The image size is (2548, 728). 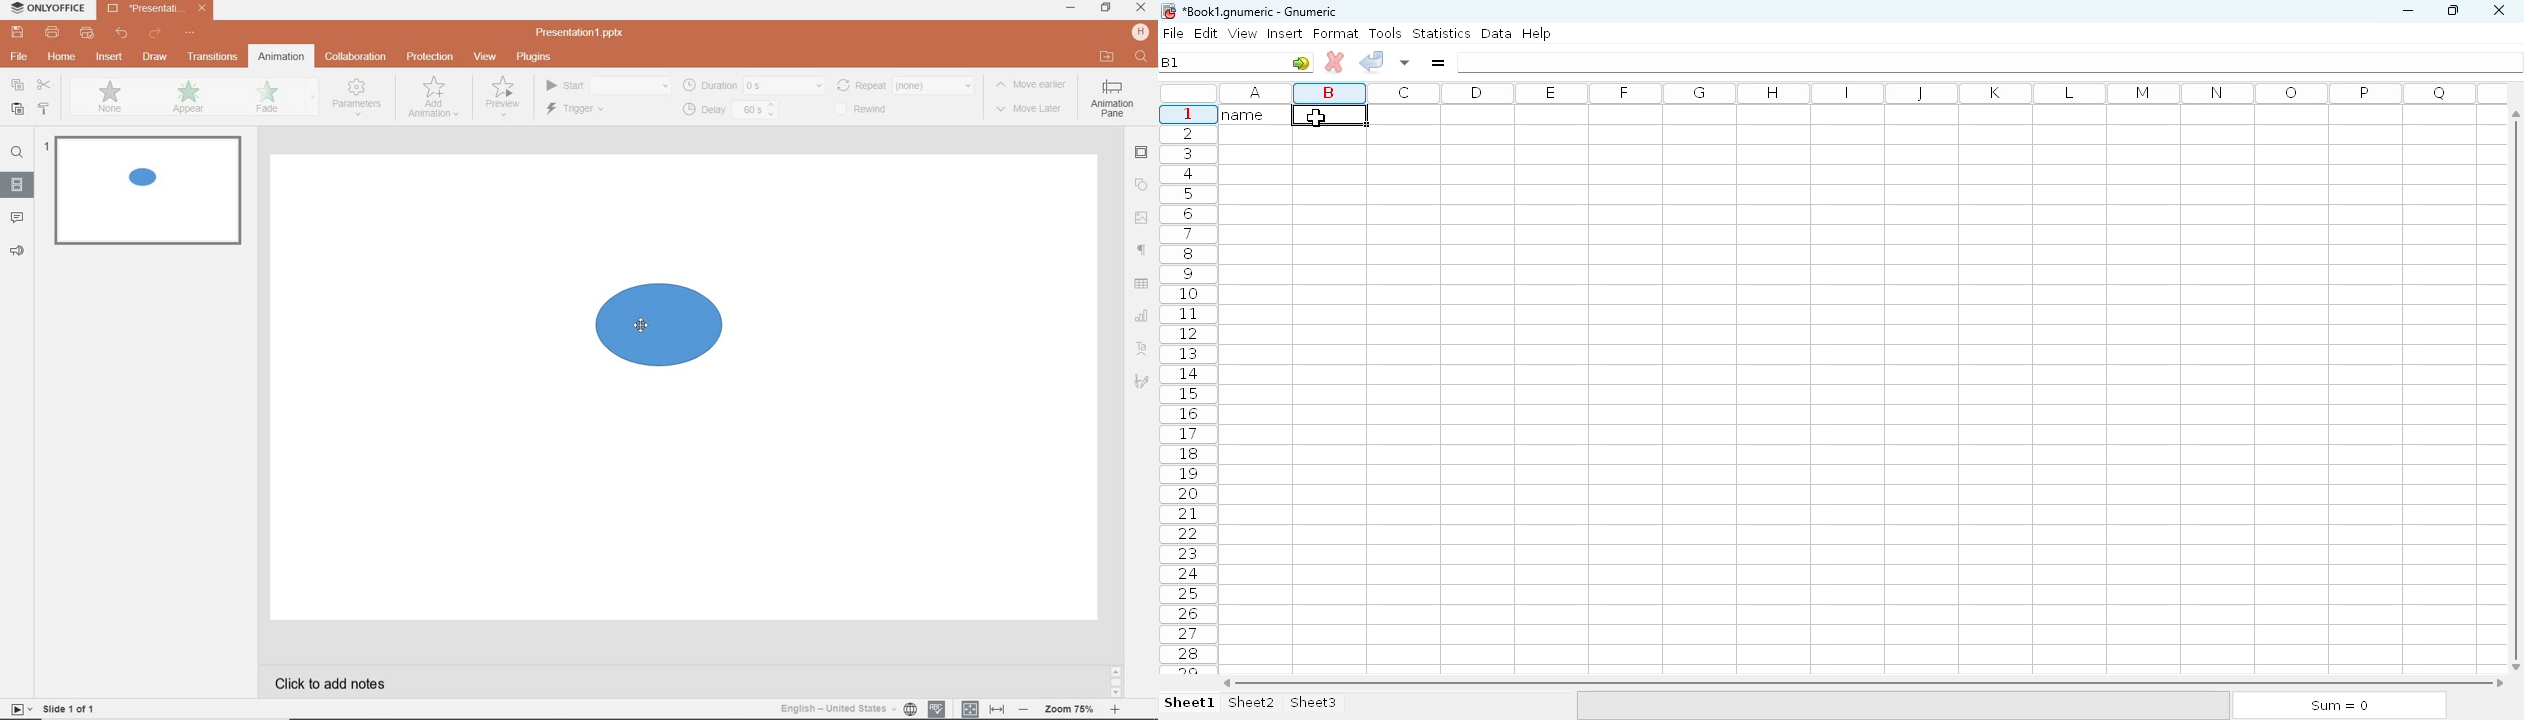 What do you see at coordinates (846, 710) in the screenshot?
I see `text language` at bounding box center [846, 710].